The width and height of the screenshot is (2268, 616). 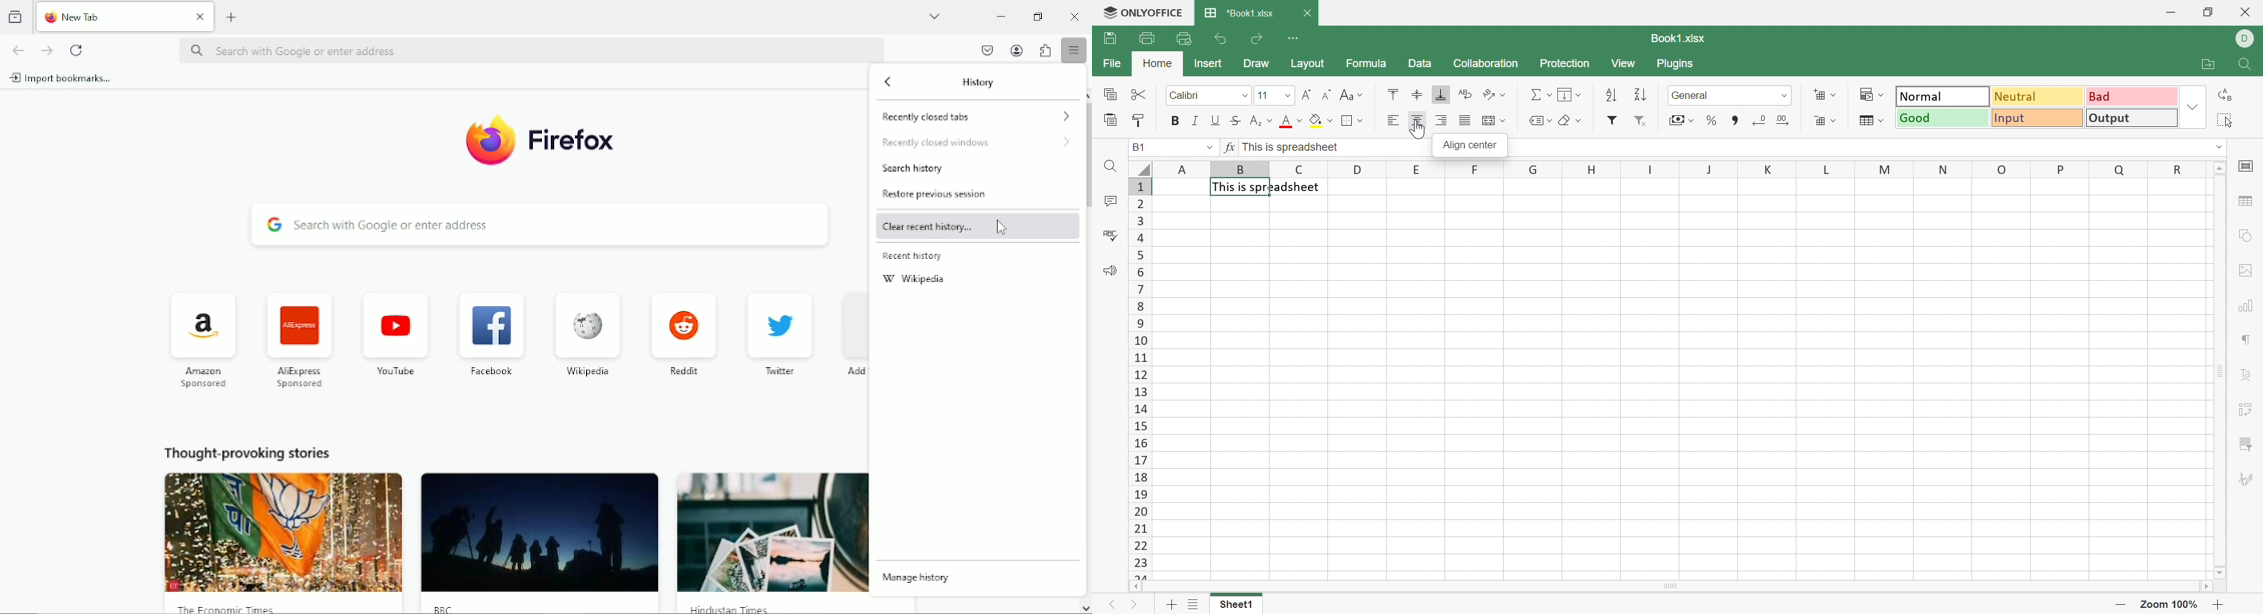 What do you see at coordinates (1395, 93) in the screenshot?
I see `Align Top` at bounding box center [1395, 93].